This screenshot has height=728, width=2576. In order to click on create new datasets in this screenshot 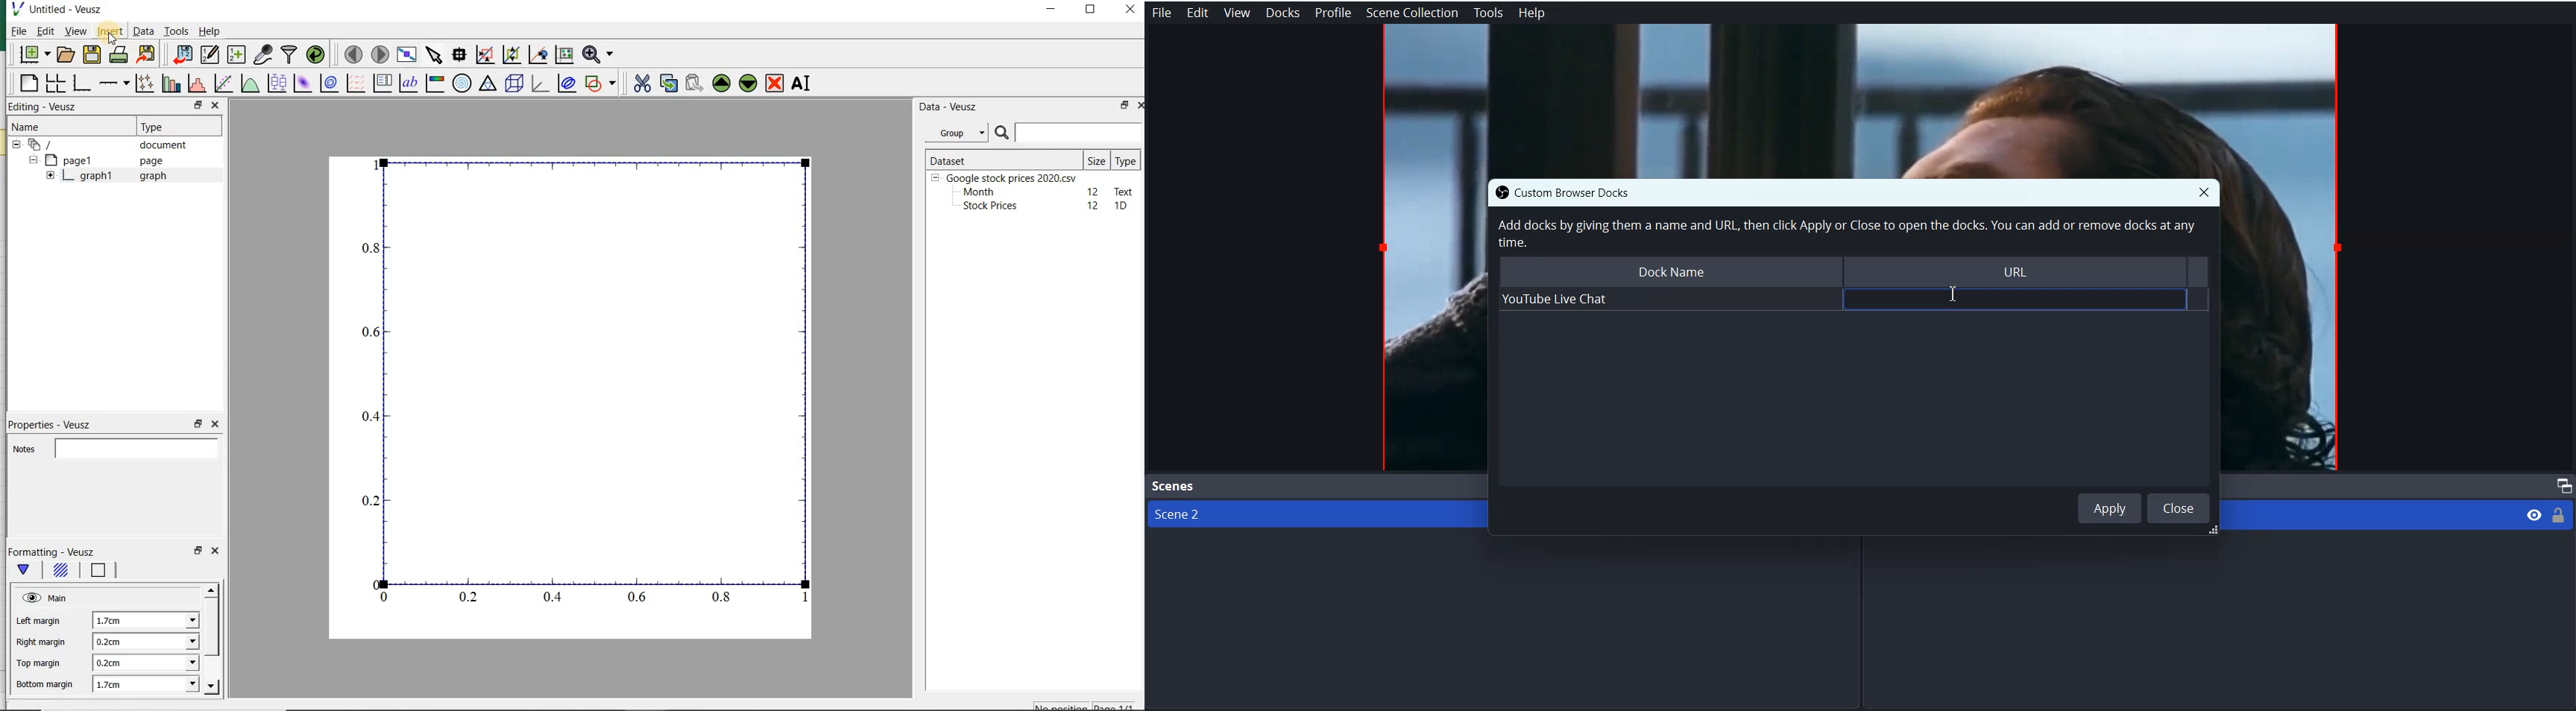, I will do `click(236, 55)`.